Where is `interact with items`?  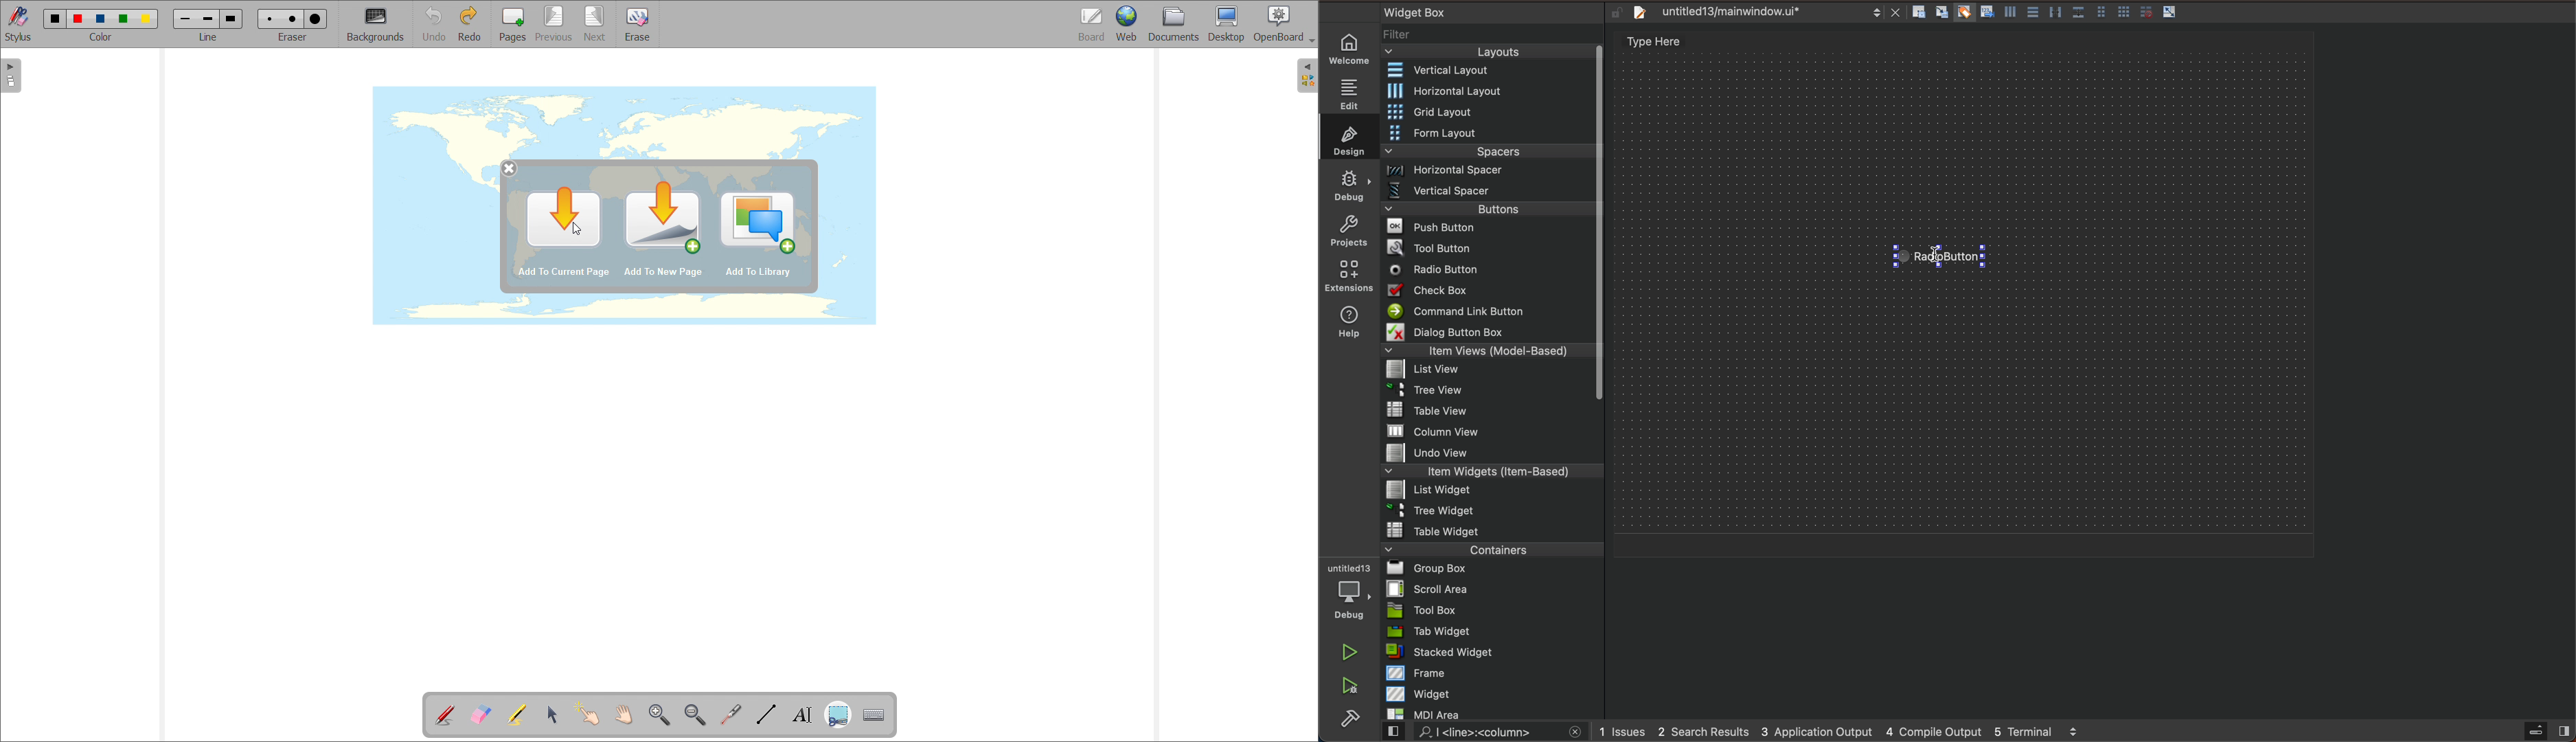 interact with items is located at coordinates (588, 713).